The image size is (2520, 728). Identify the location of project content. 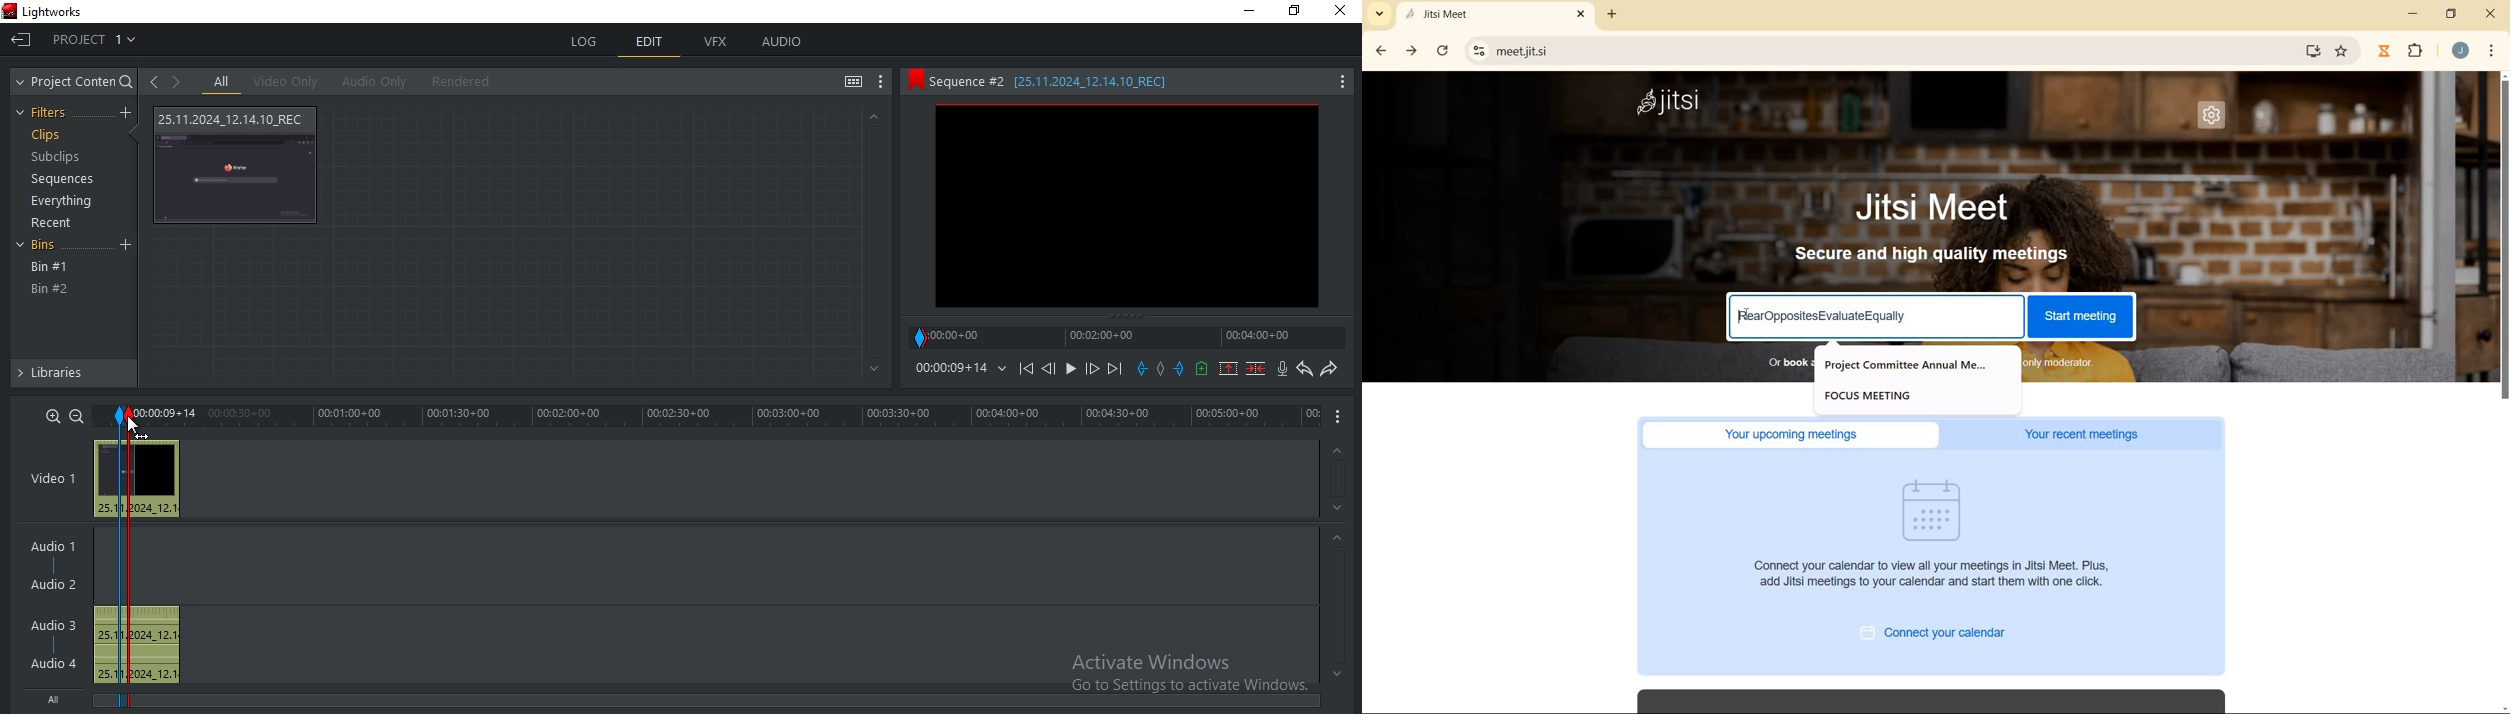
(76, 82).